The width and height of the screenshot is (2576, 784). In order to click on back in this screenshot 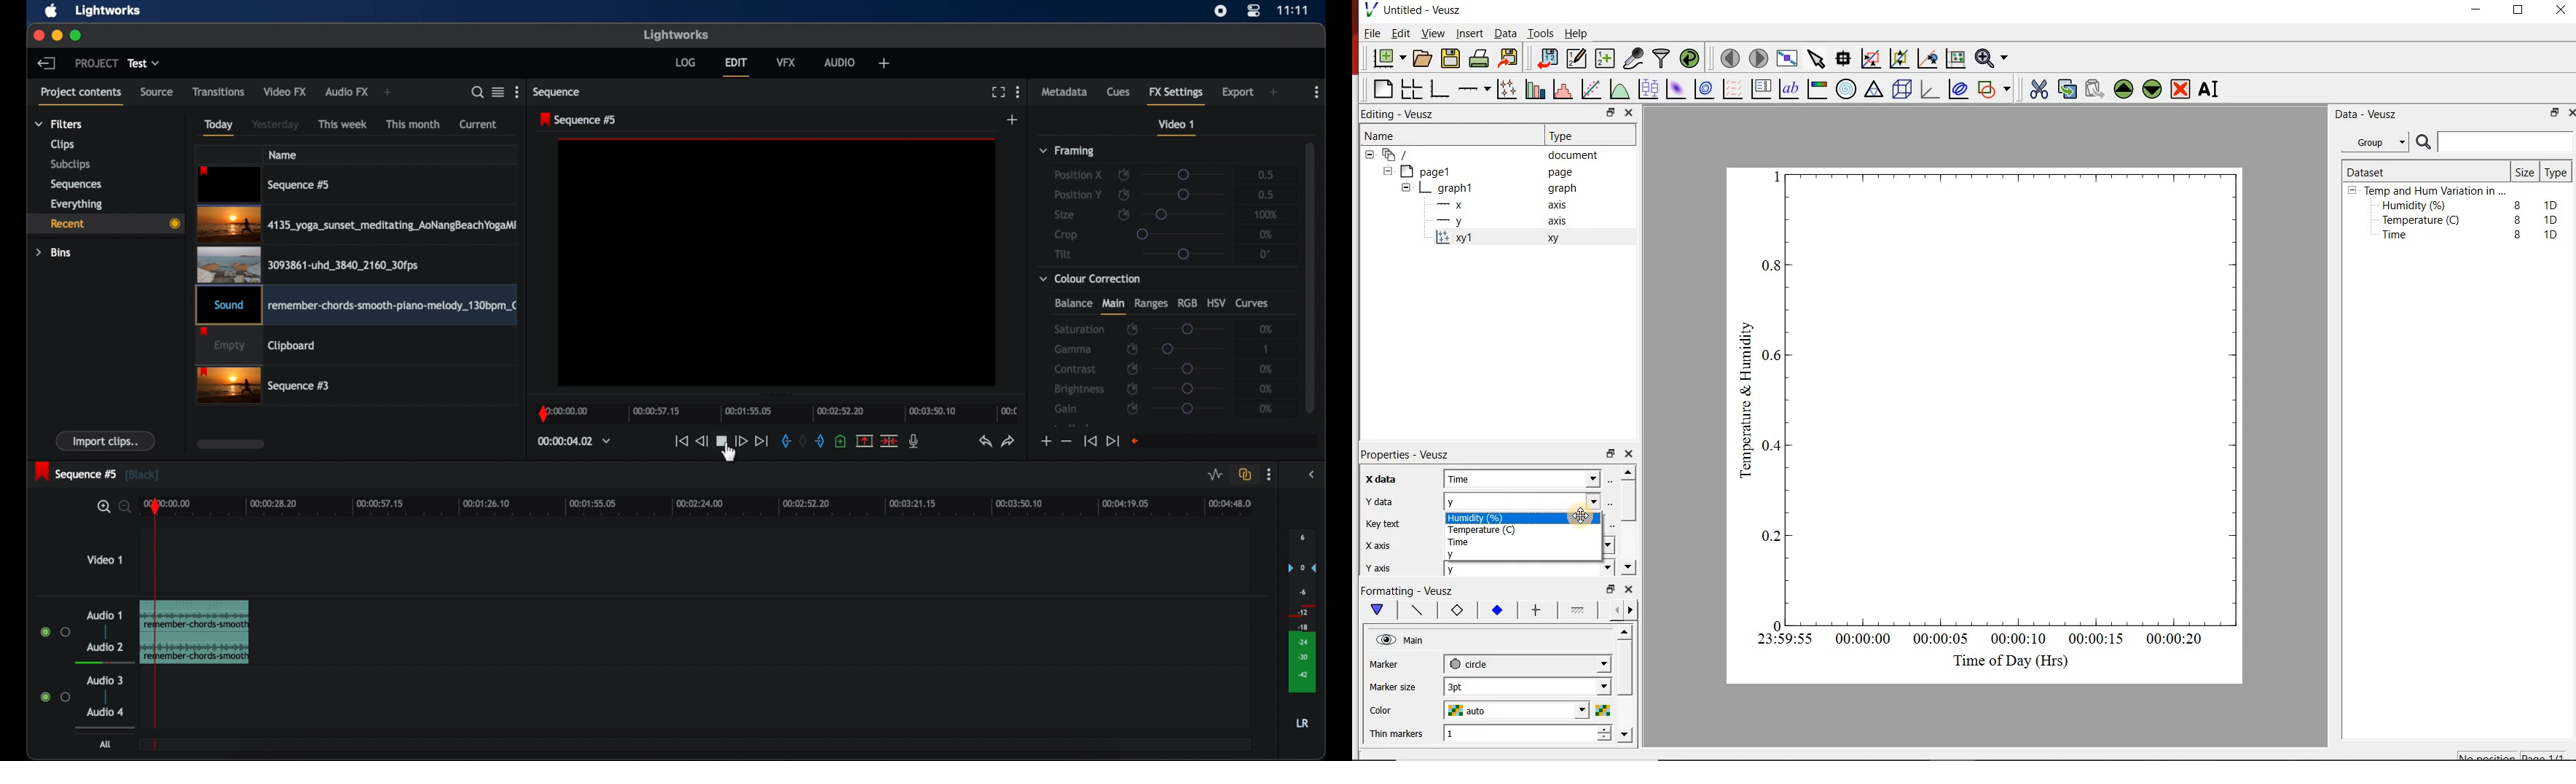, I will do `click(46, 63)`.